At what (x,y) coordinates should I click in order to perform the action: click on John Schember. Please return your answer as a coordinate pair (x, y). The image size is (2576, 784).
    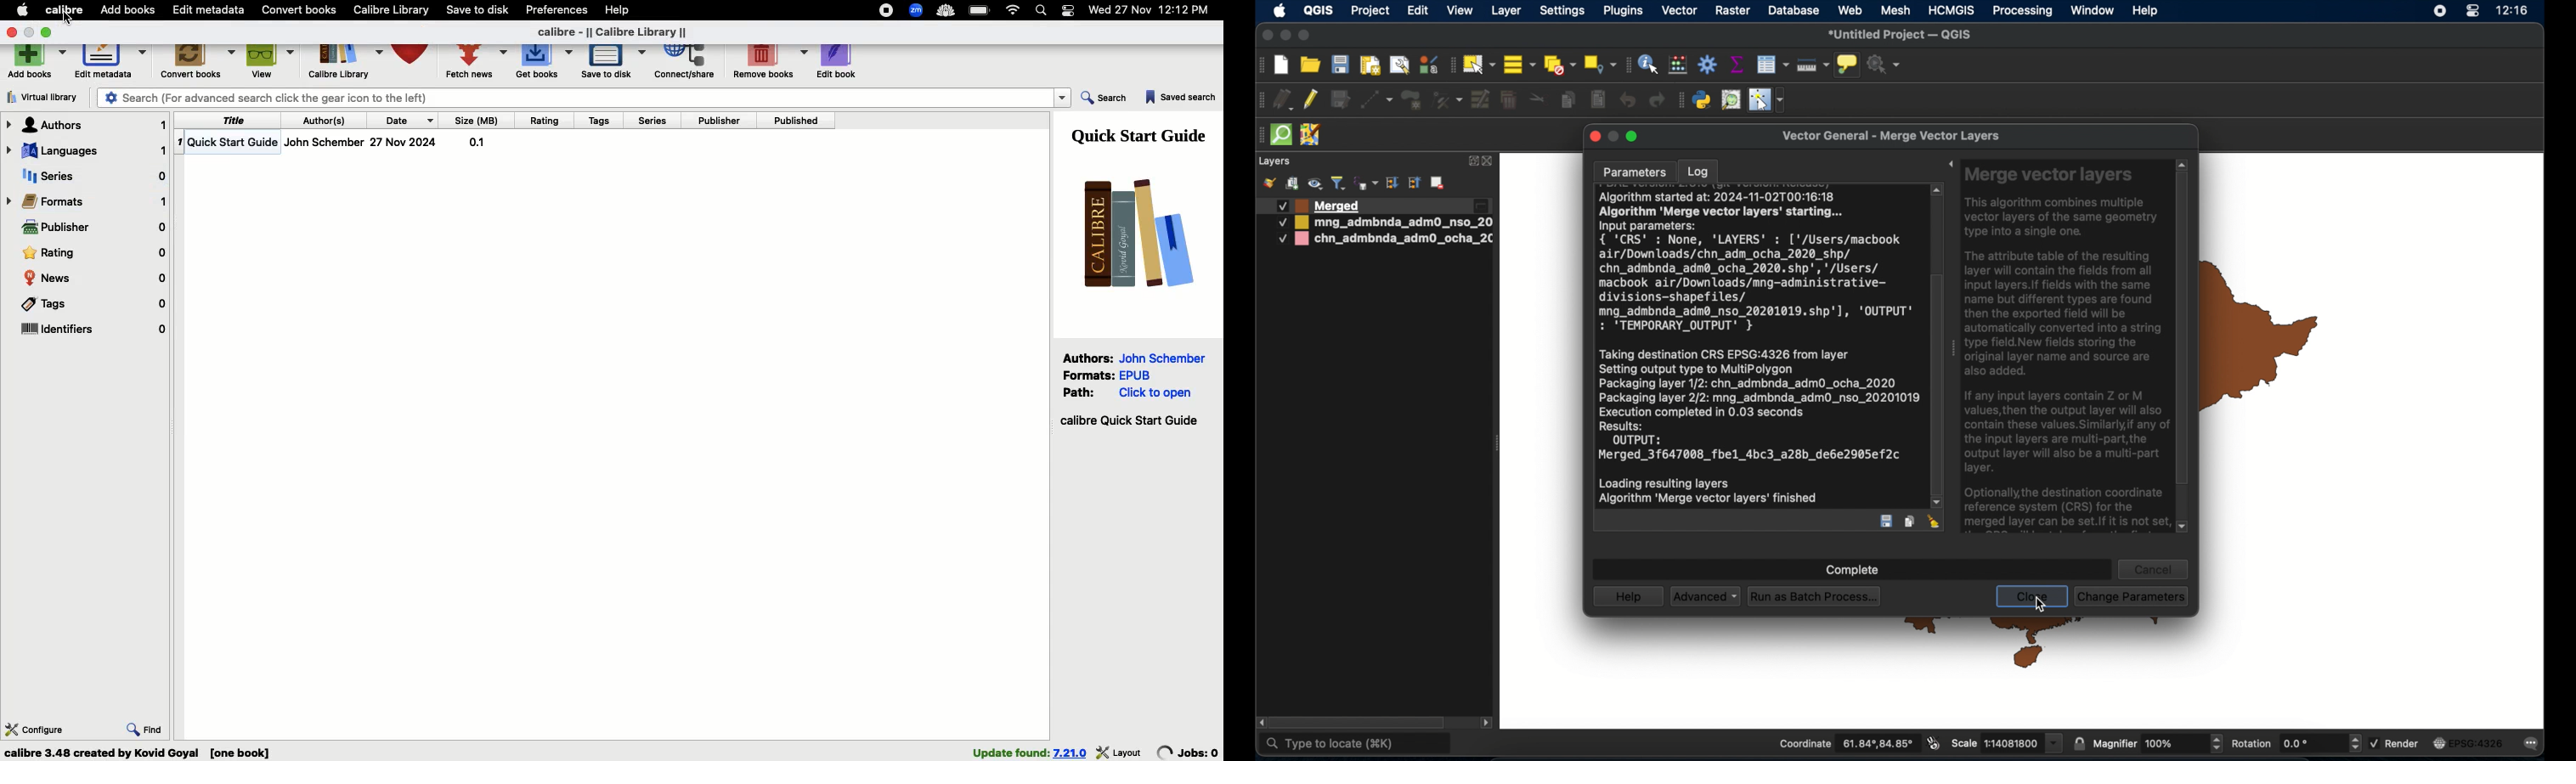
    Looking at the image, I should click on (1165, 357).